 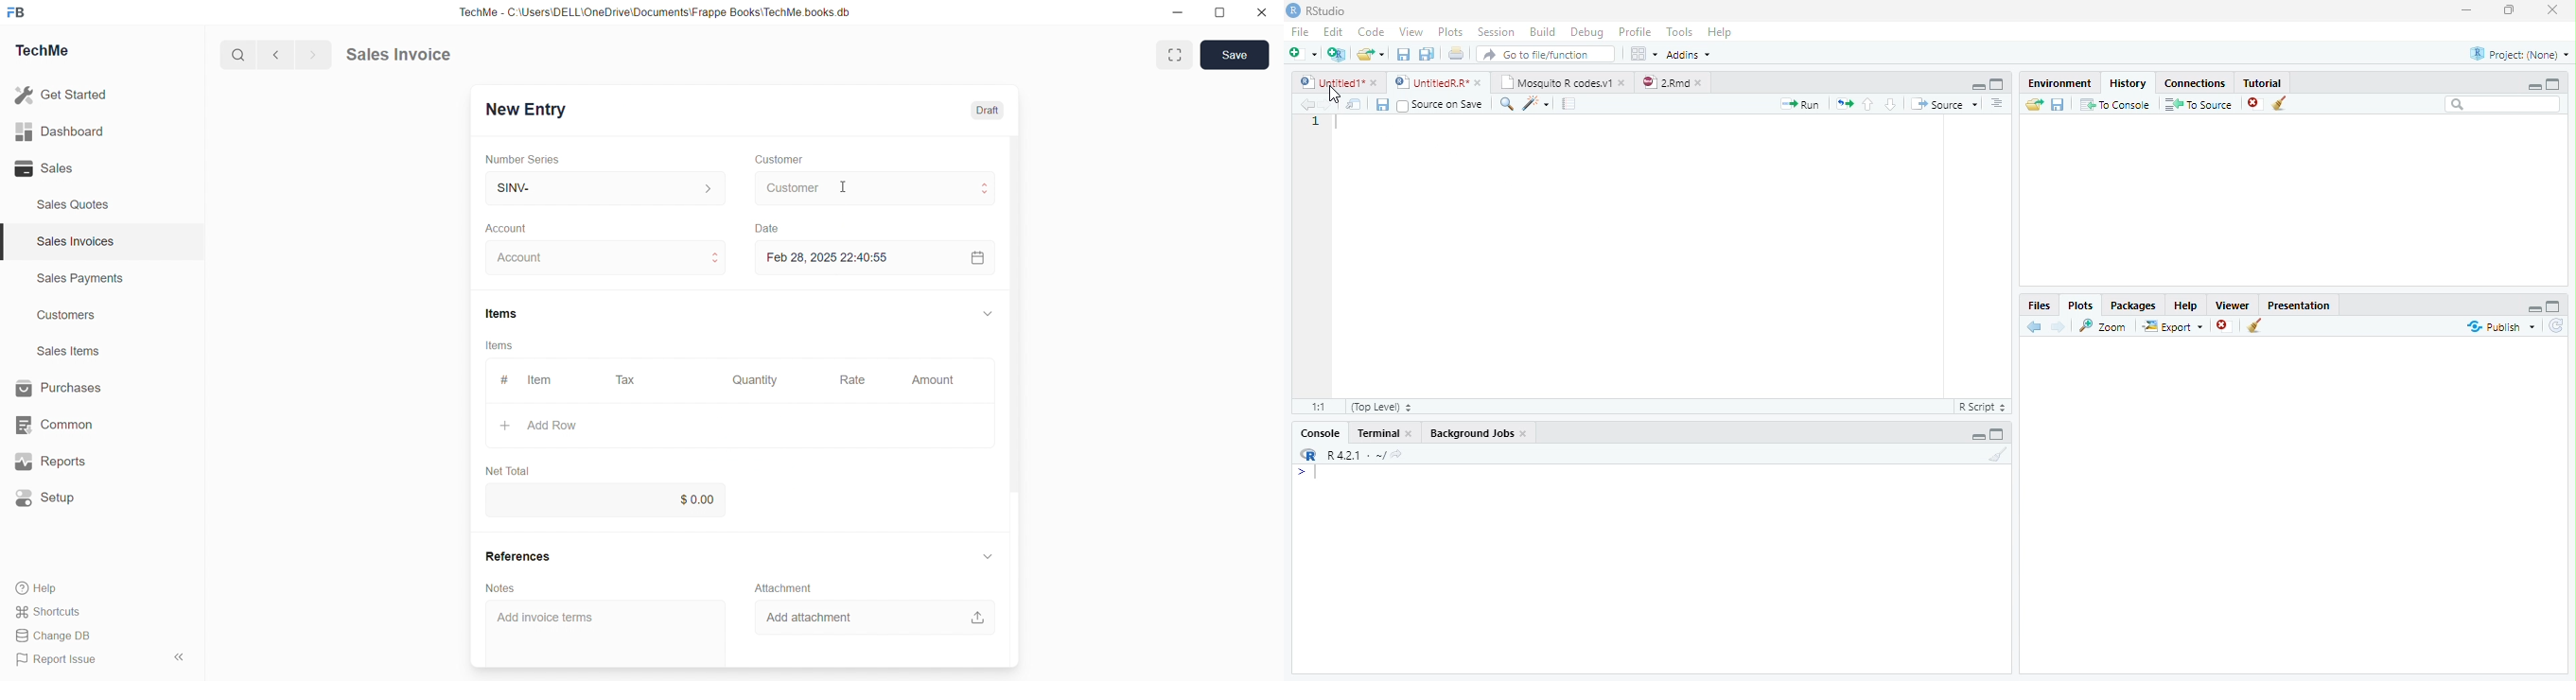 What do you see at coordinates (1642, 54) in the screenshot?
I see `Workspace panes` at bounding box center [1642, 54].